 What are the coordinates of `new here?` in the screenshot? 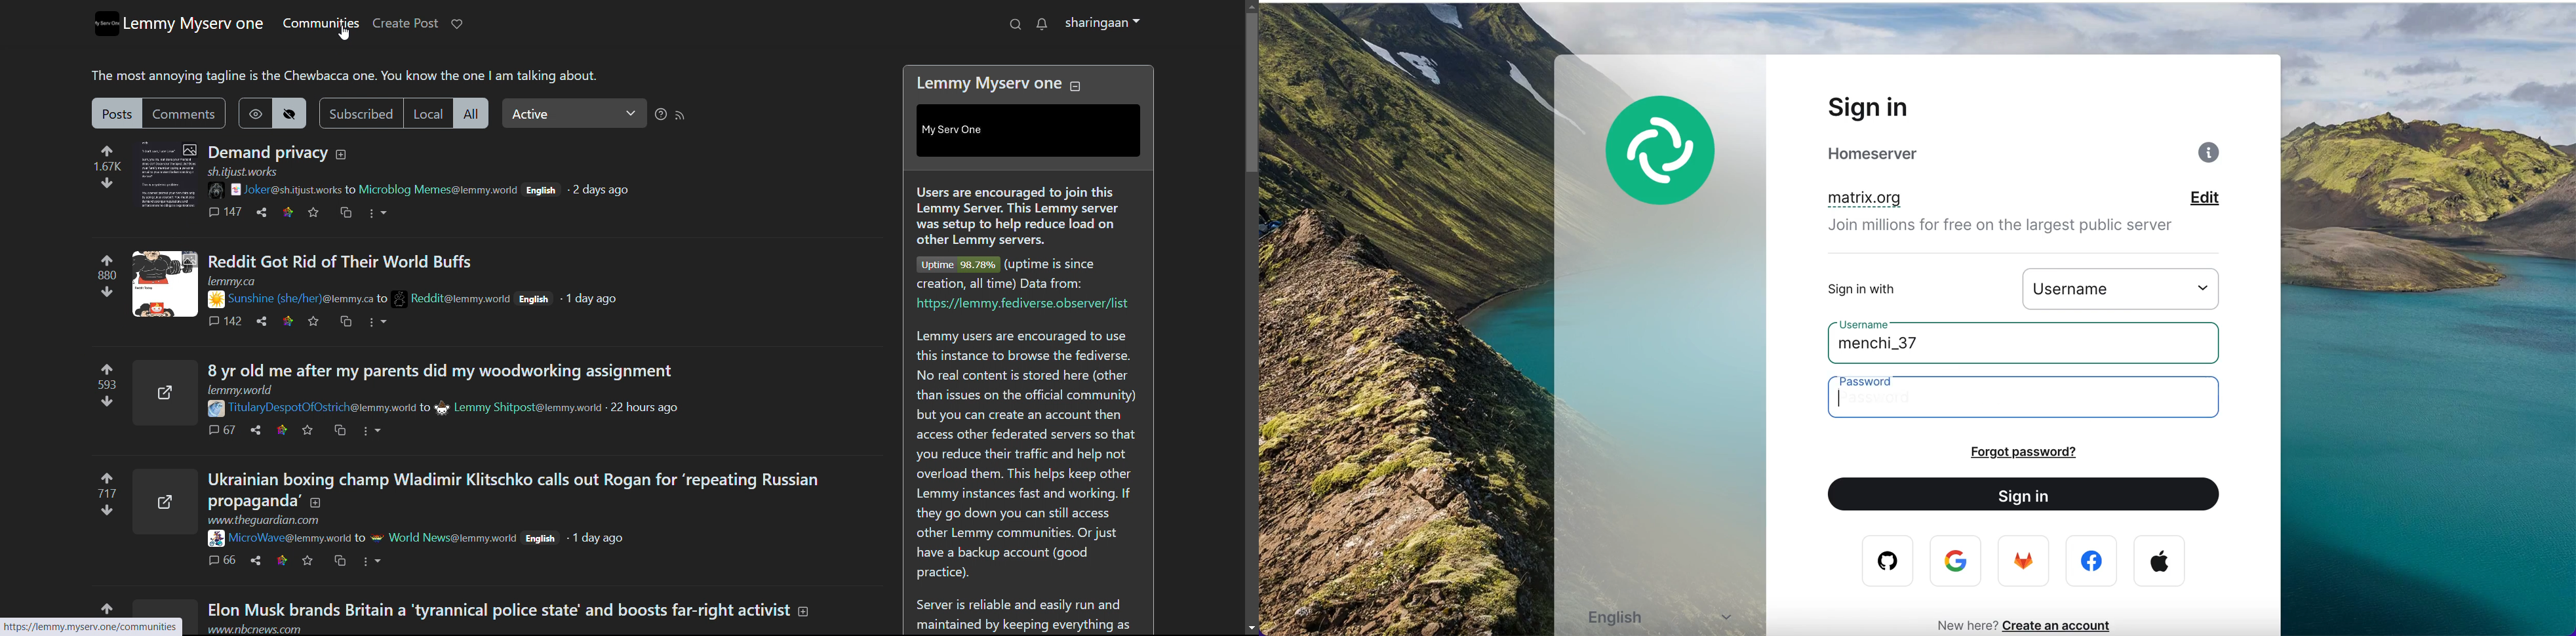 It's located at (1961, 624).